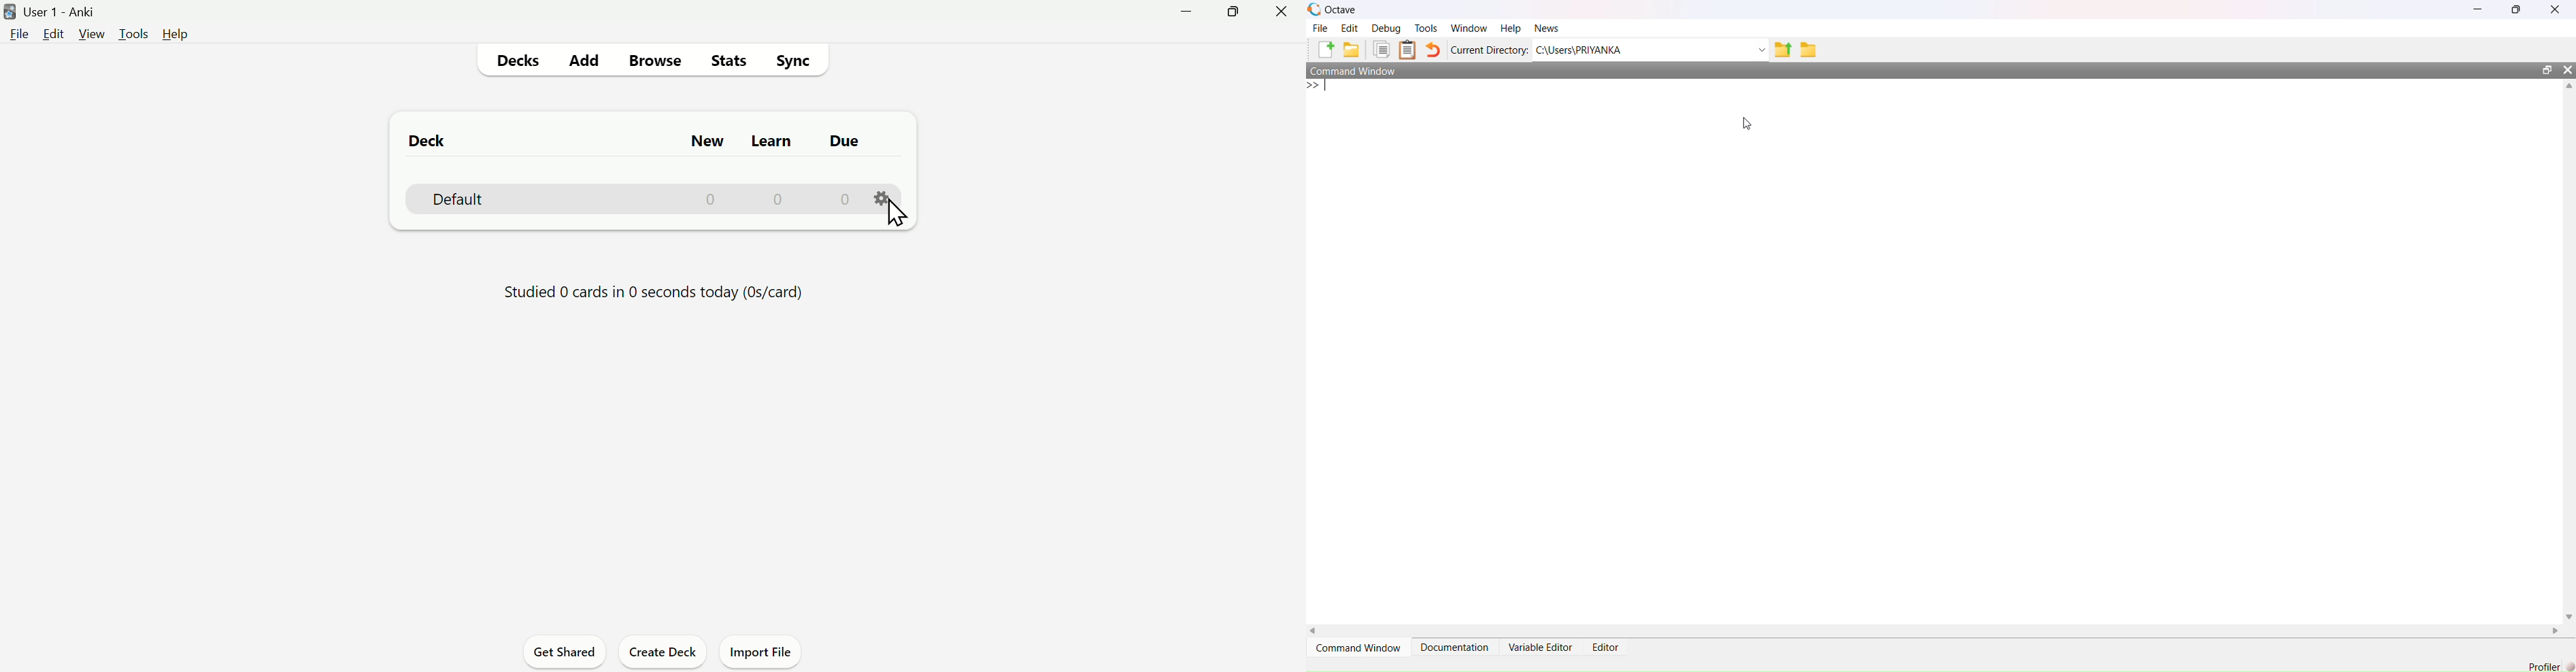 The height and width of the screenshot is (672, 2576). What do you see at coordinates (432, 139) in the screenshot?
I see `Deck` at bounding box center [432, 139].